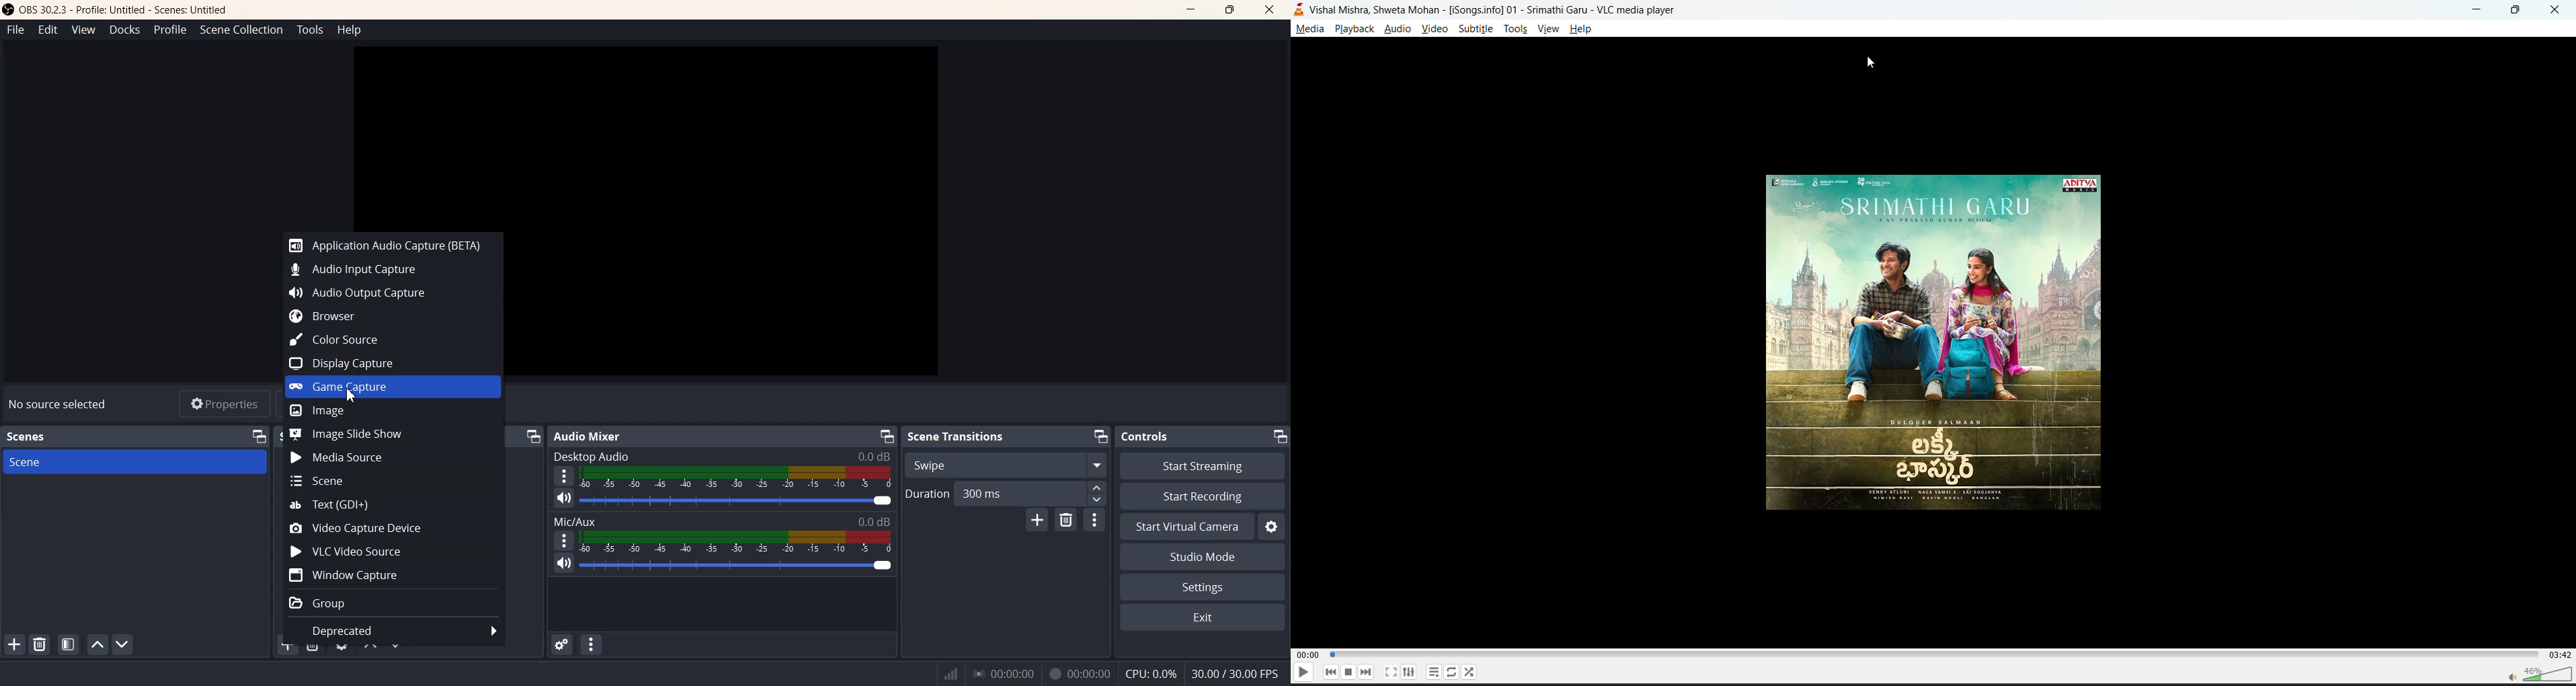  Describe the element at coordinates (391, 481) in the screenshot. I see `Scene` at that location.